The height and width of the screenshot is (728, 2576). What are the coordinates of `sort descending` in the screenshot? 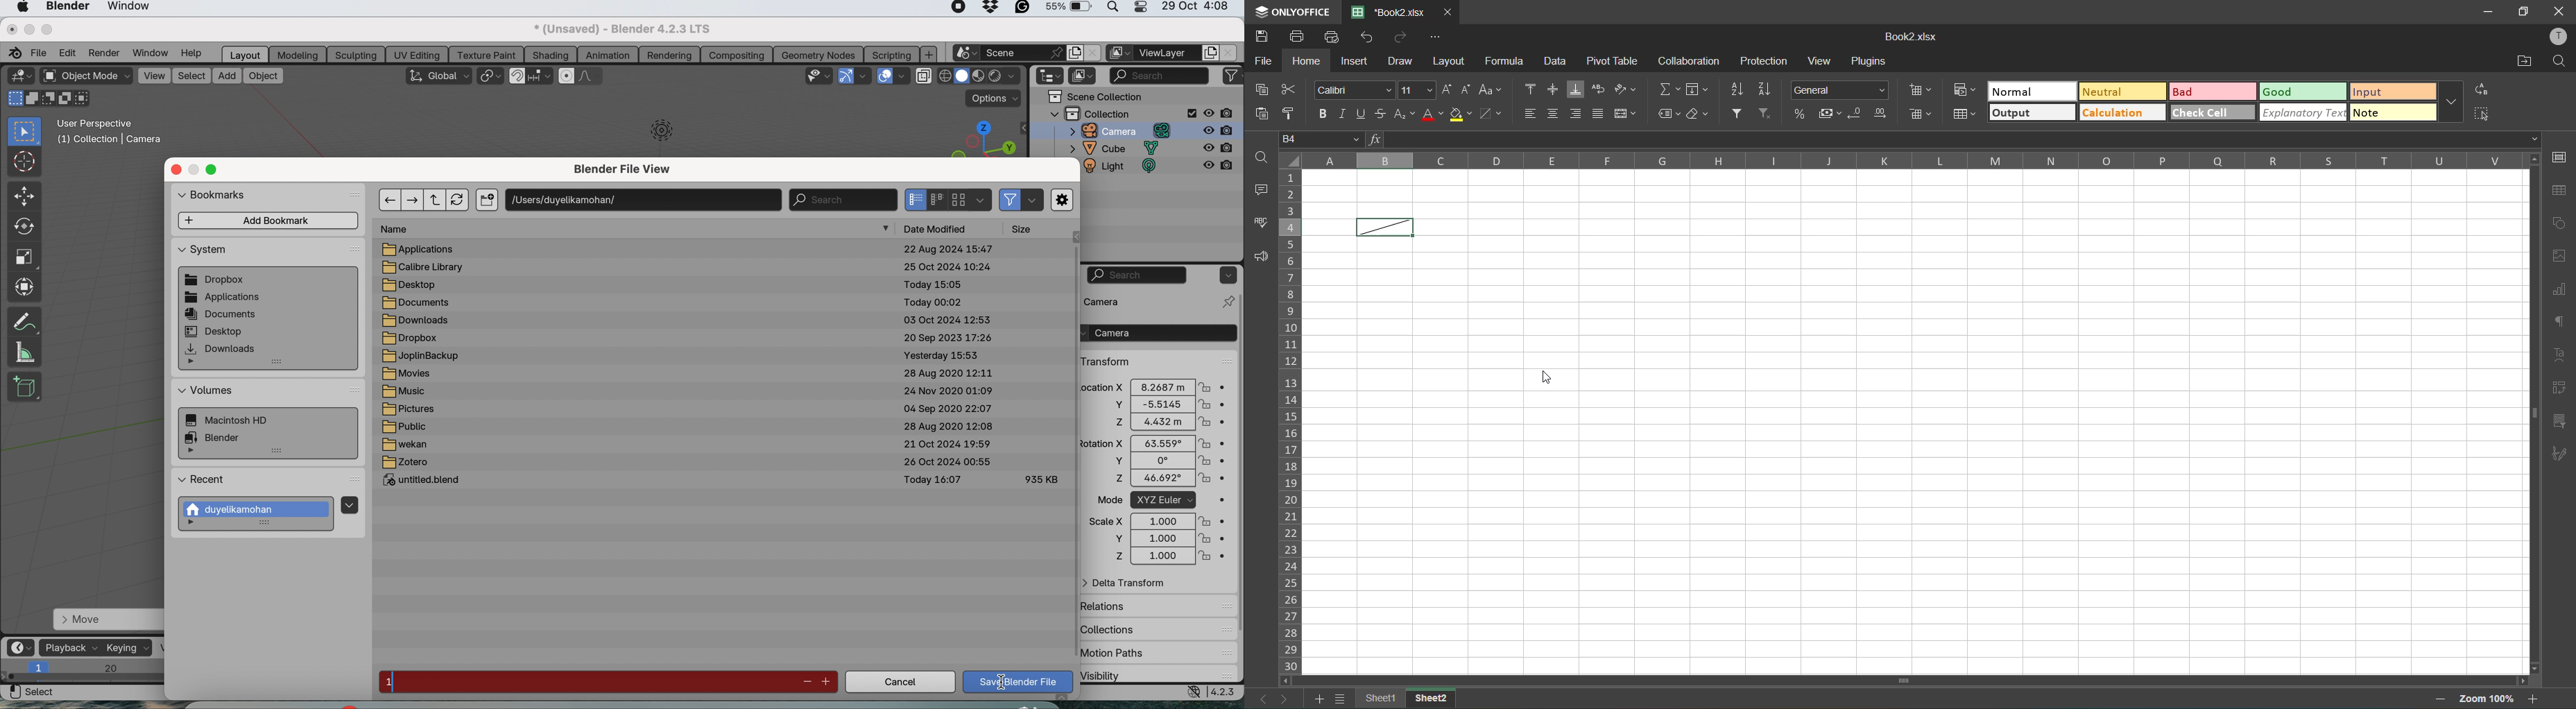 It's located at (1768, 89).